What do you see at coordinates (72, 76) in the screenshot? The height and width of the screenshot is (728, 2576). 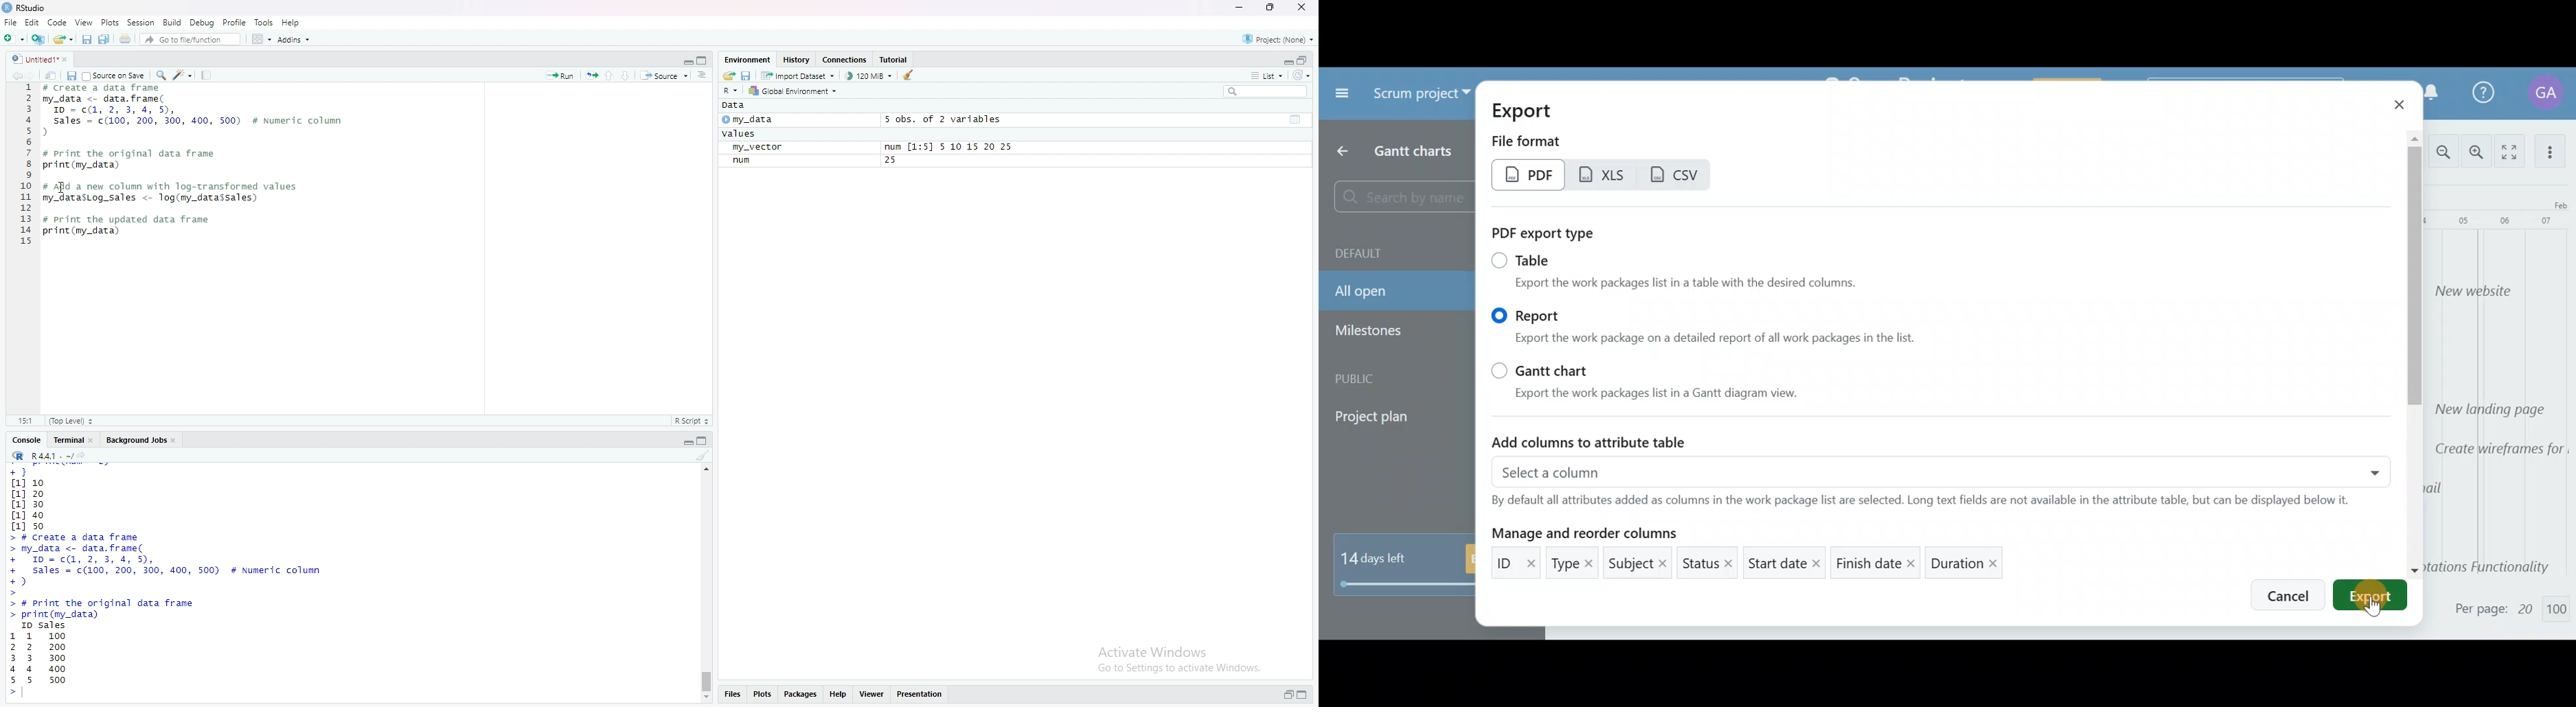 I see `save current document` at bounding box center [72, 76].